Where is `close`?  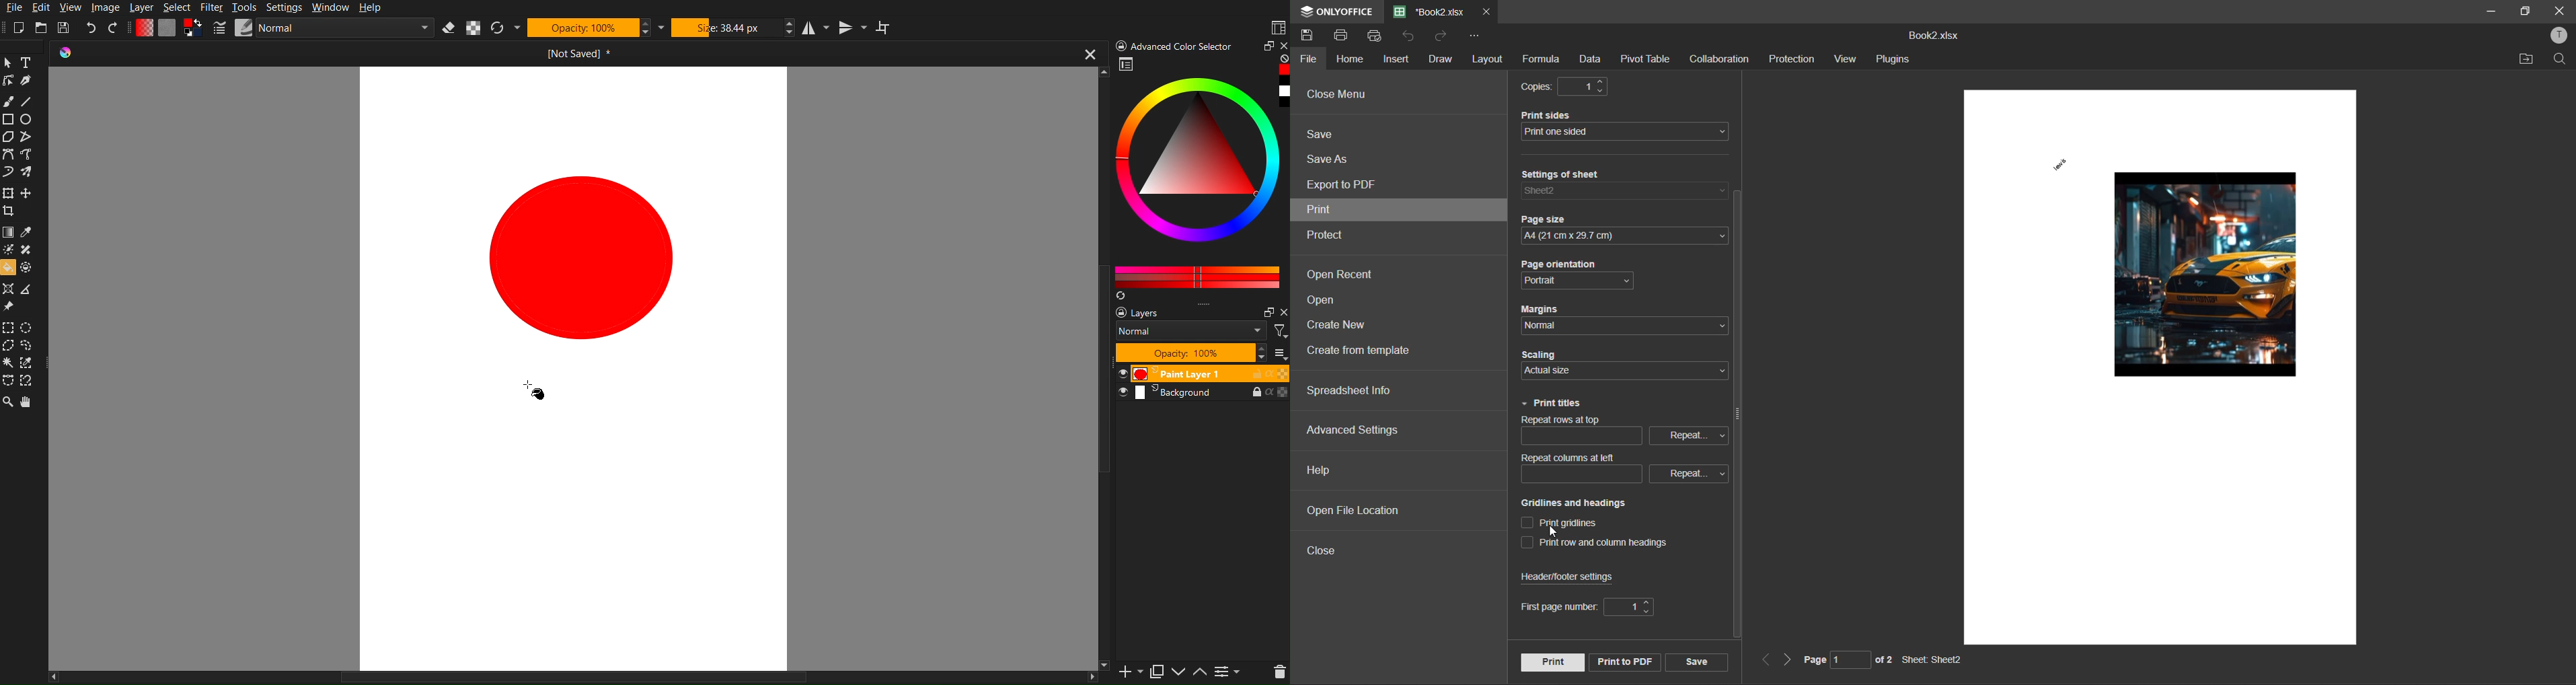 close is located at coordinates (1328, 552).